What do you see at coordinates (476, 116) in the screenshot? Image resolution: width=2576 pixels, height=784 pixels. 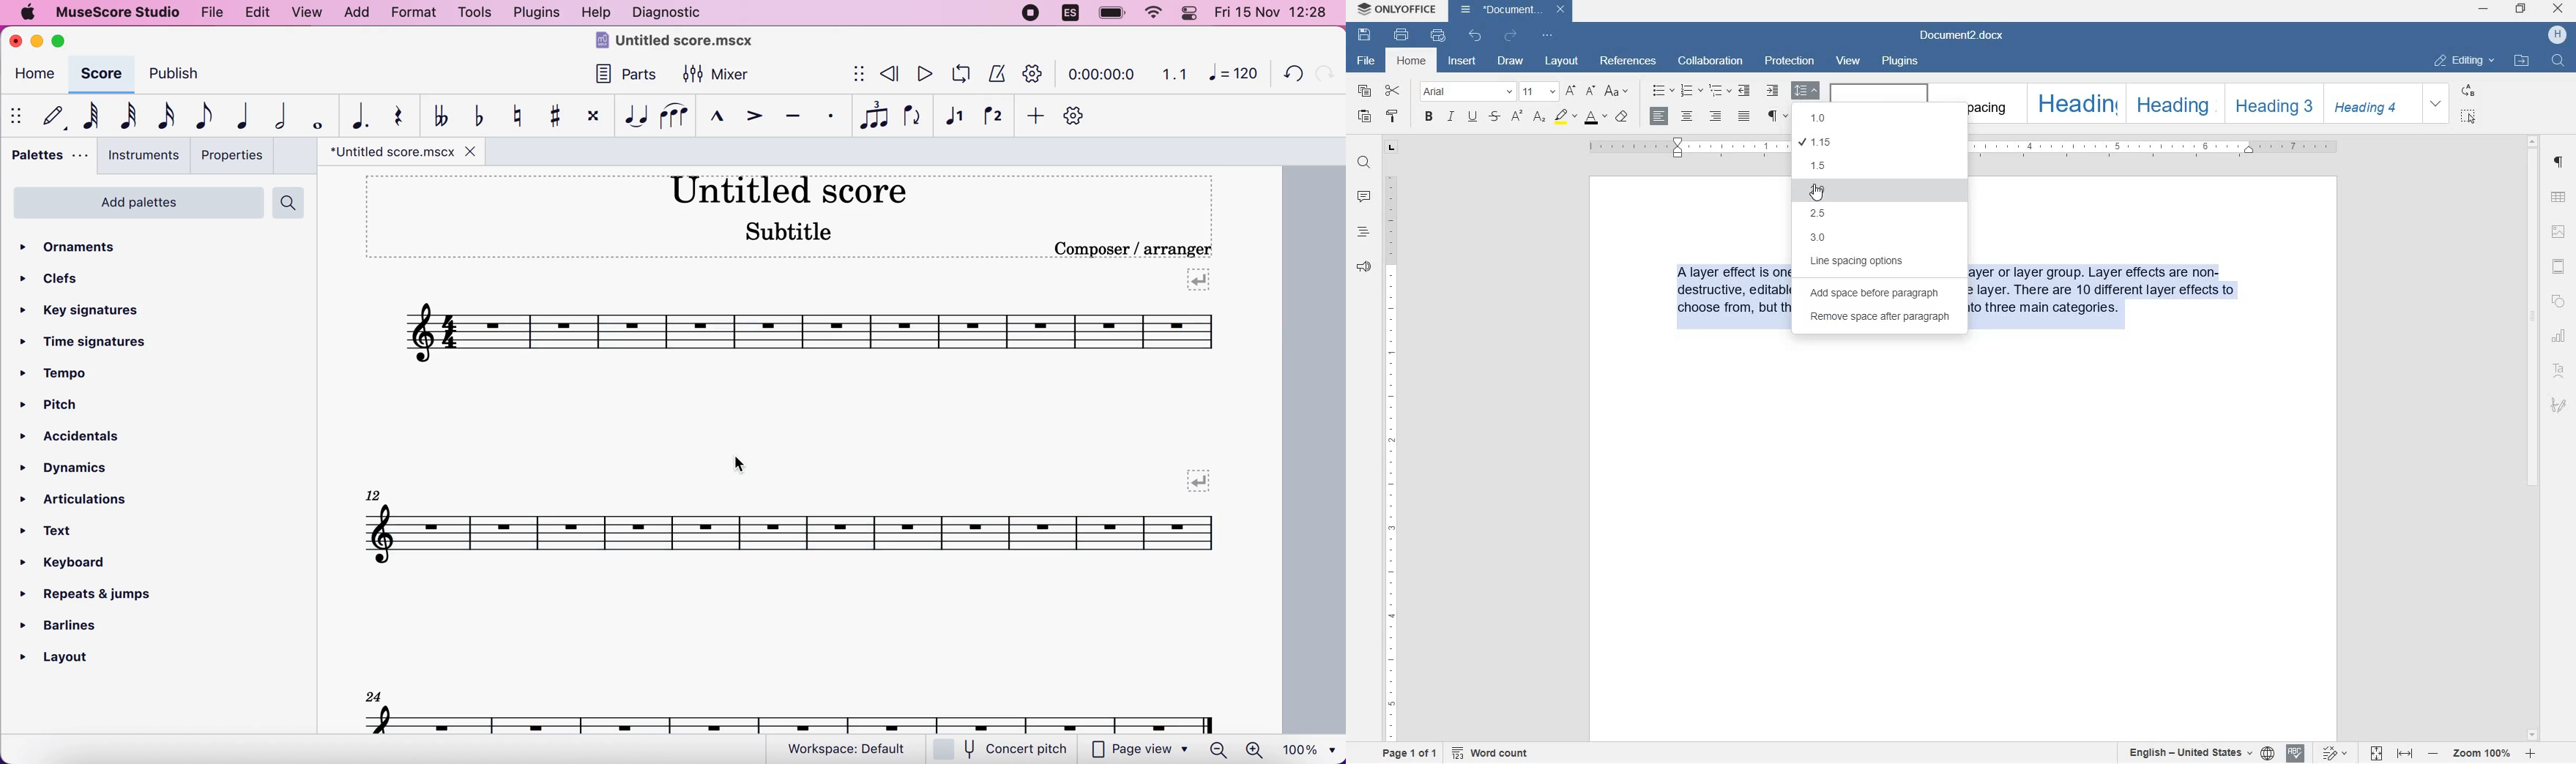 I see `toggle flat` at bounding box center [476, 116].